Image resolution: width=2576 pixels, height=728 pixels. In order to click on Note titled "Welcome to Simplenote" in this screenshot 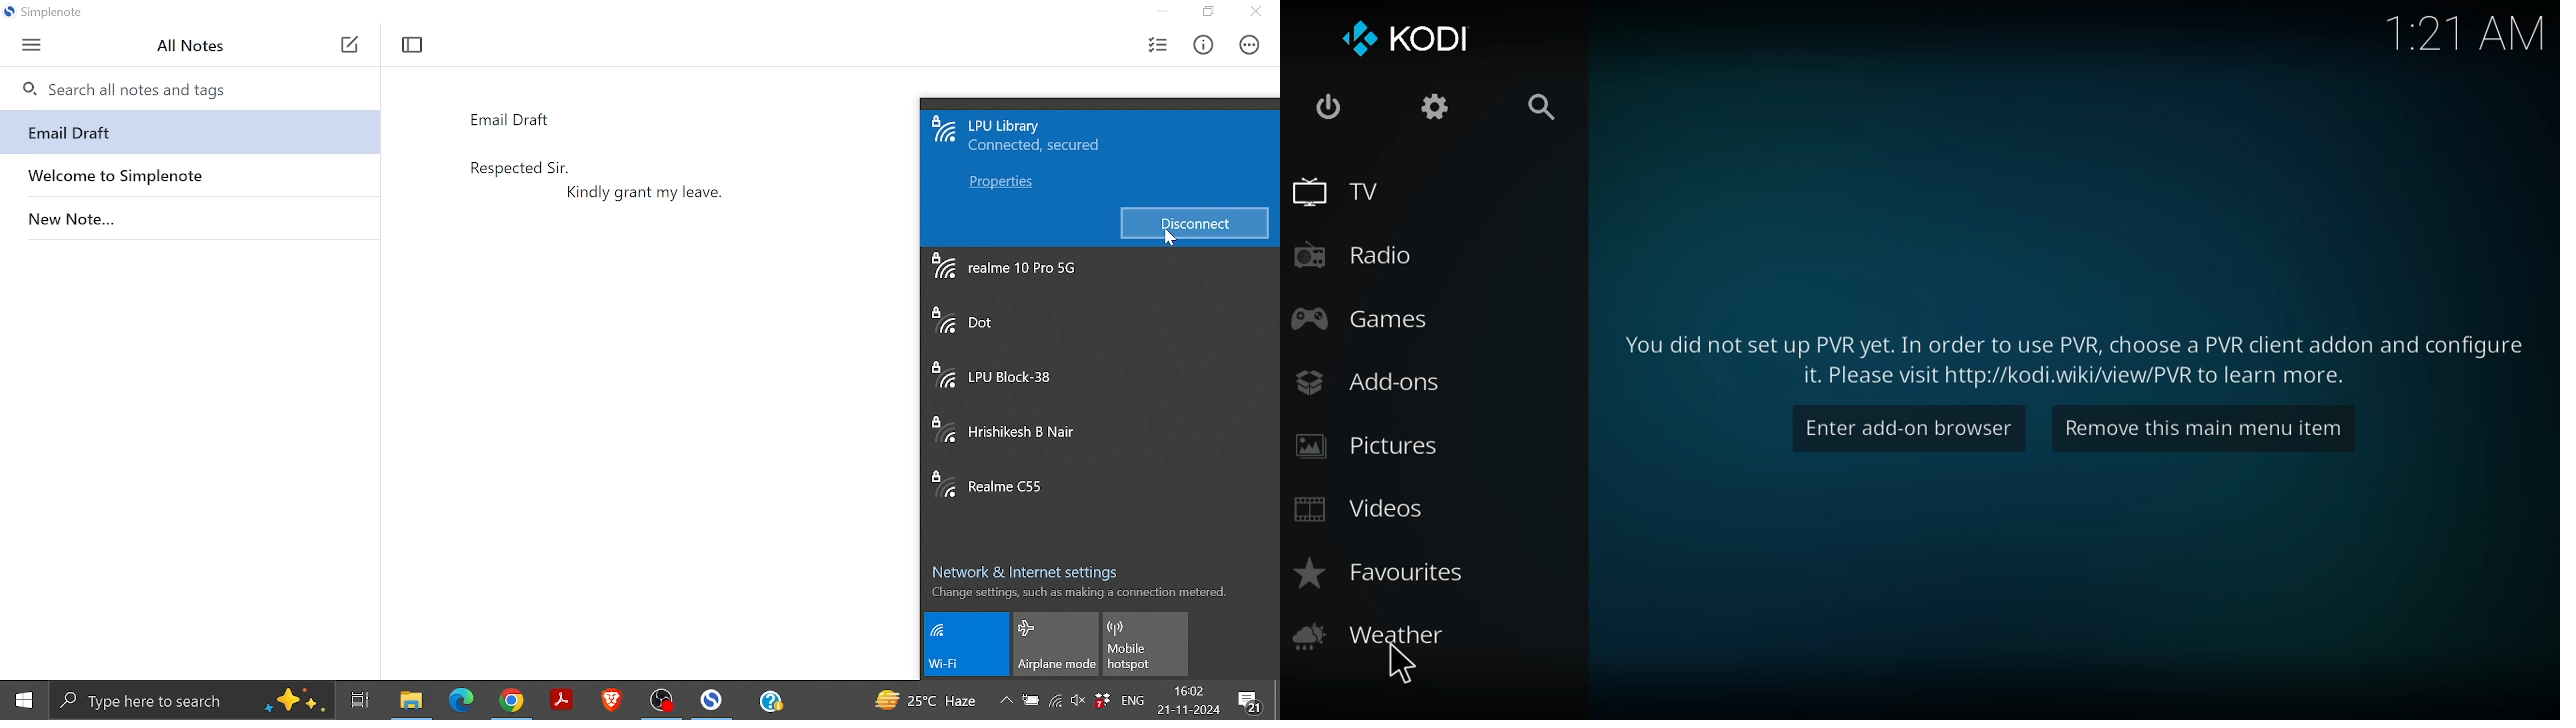, I will do `click(188, 173)`.